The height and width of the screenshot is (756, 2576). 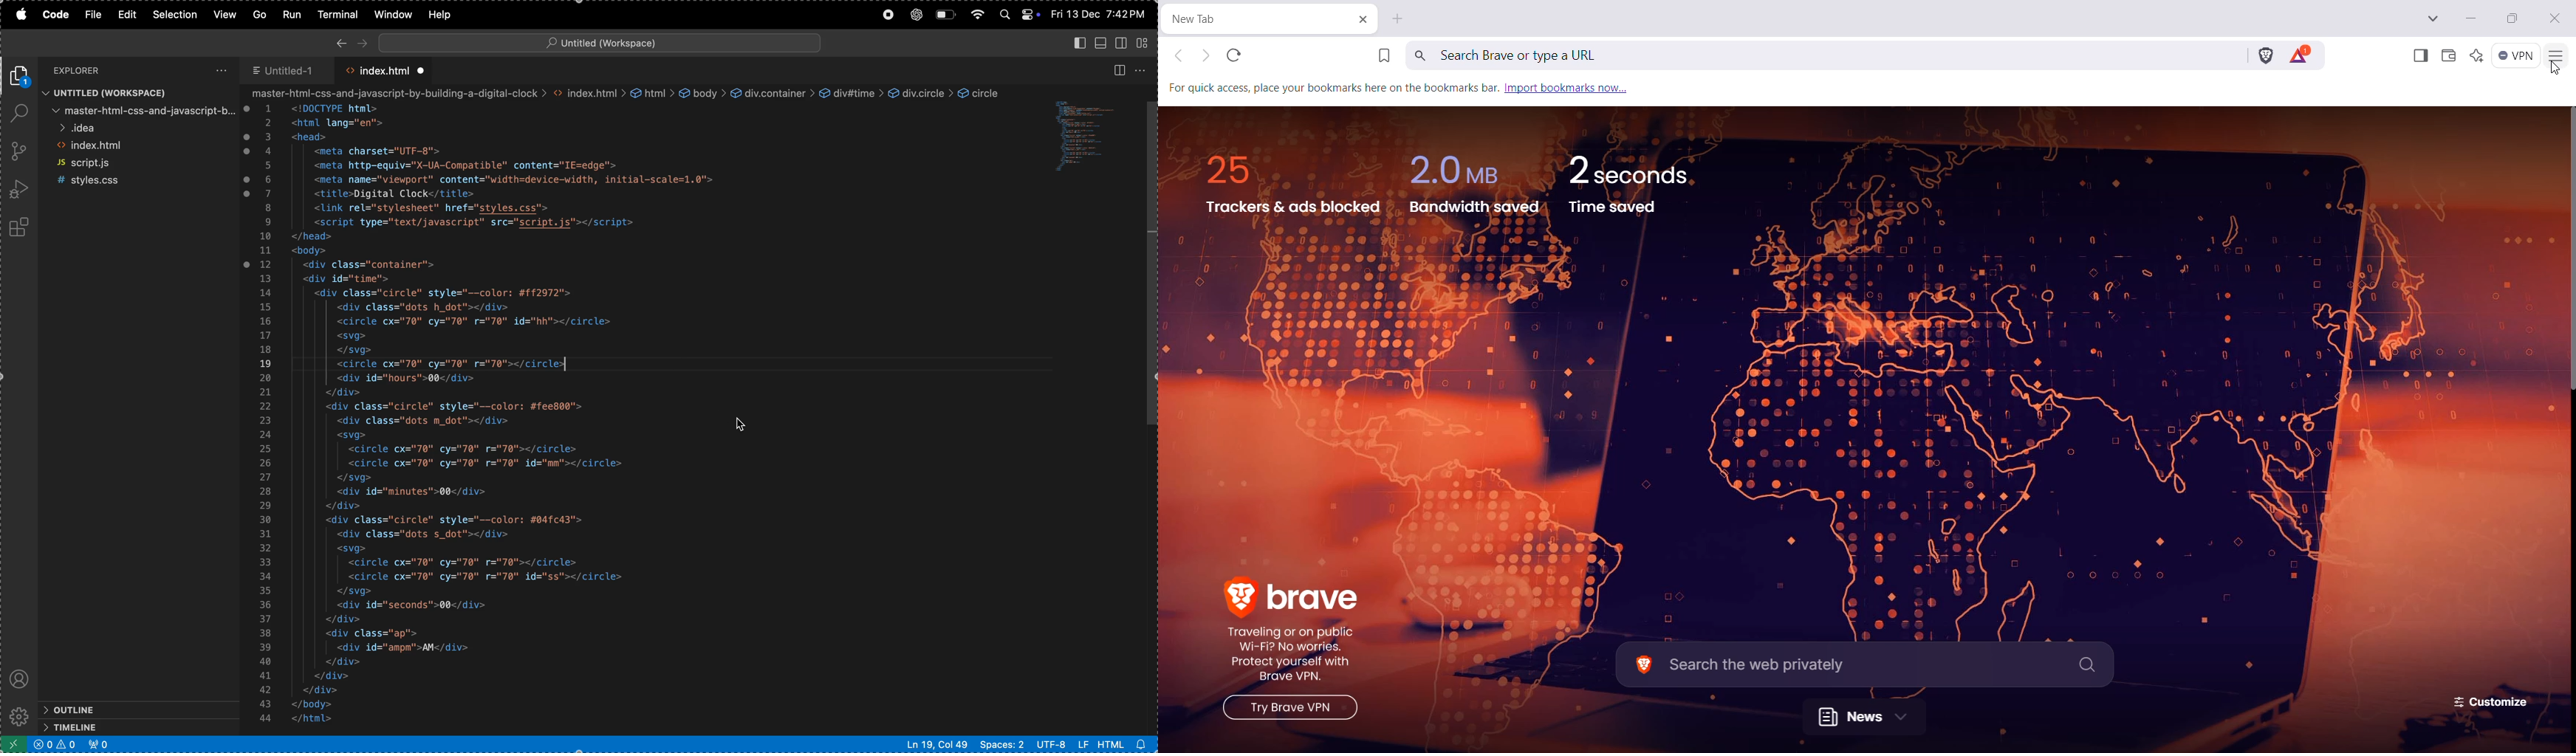 What do you see at coordinates (120, 727) in the screenshot?
I see `timeline` at bounding box center [120, 727].